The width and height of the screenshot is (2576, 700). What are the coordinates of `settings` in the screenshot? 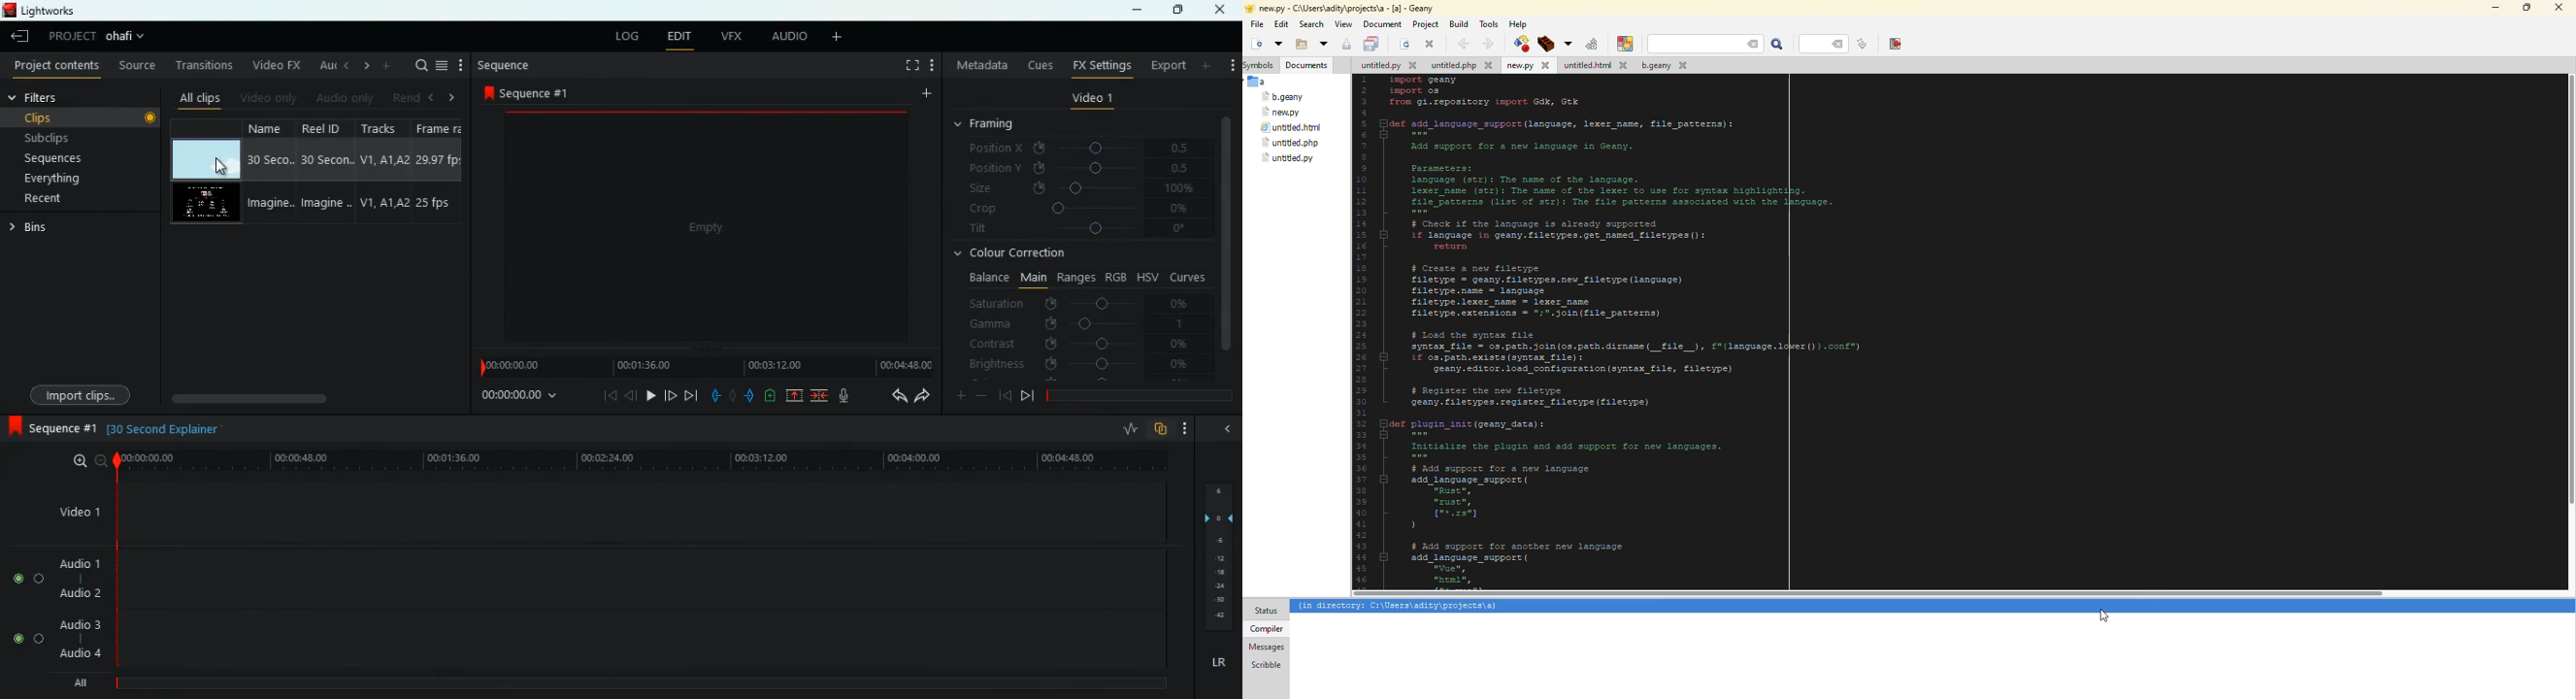 It's located at (1231, 63).